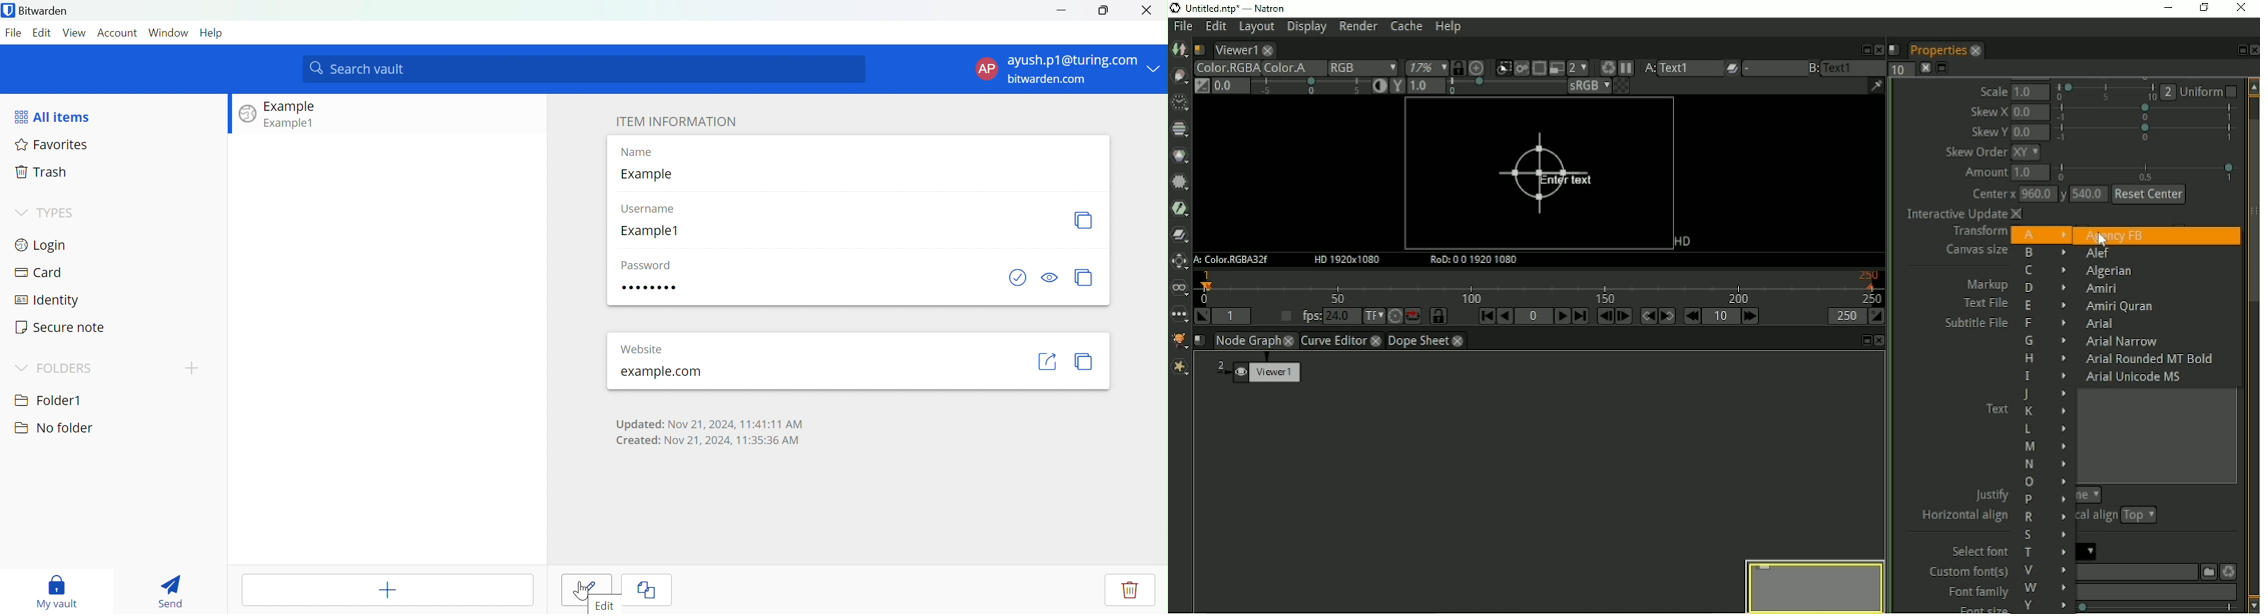  Describe the element at coordinates (292, 107) in the screenshot. I see `Example` at that location.